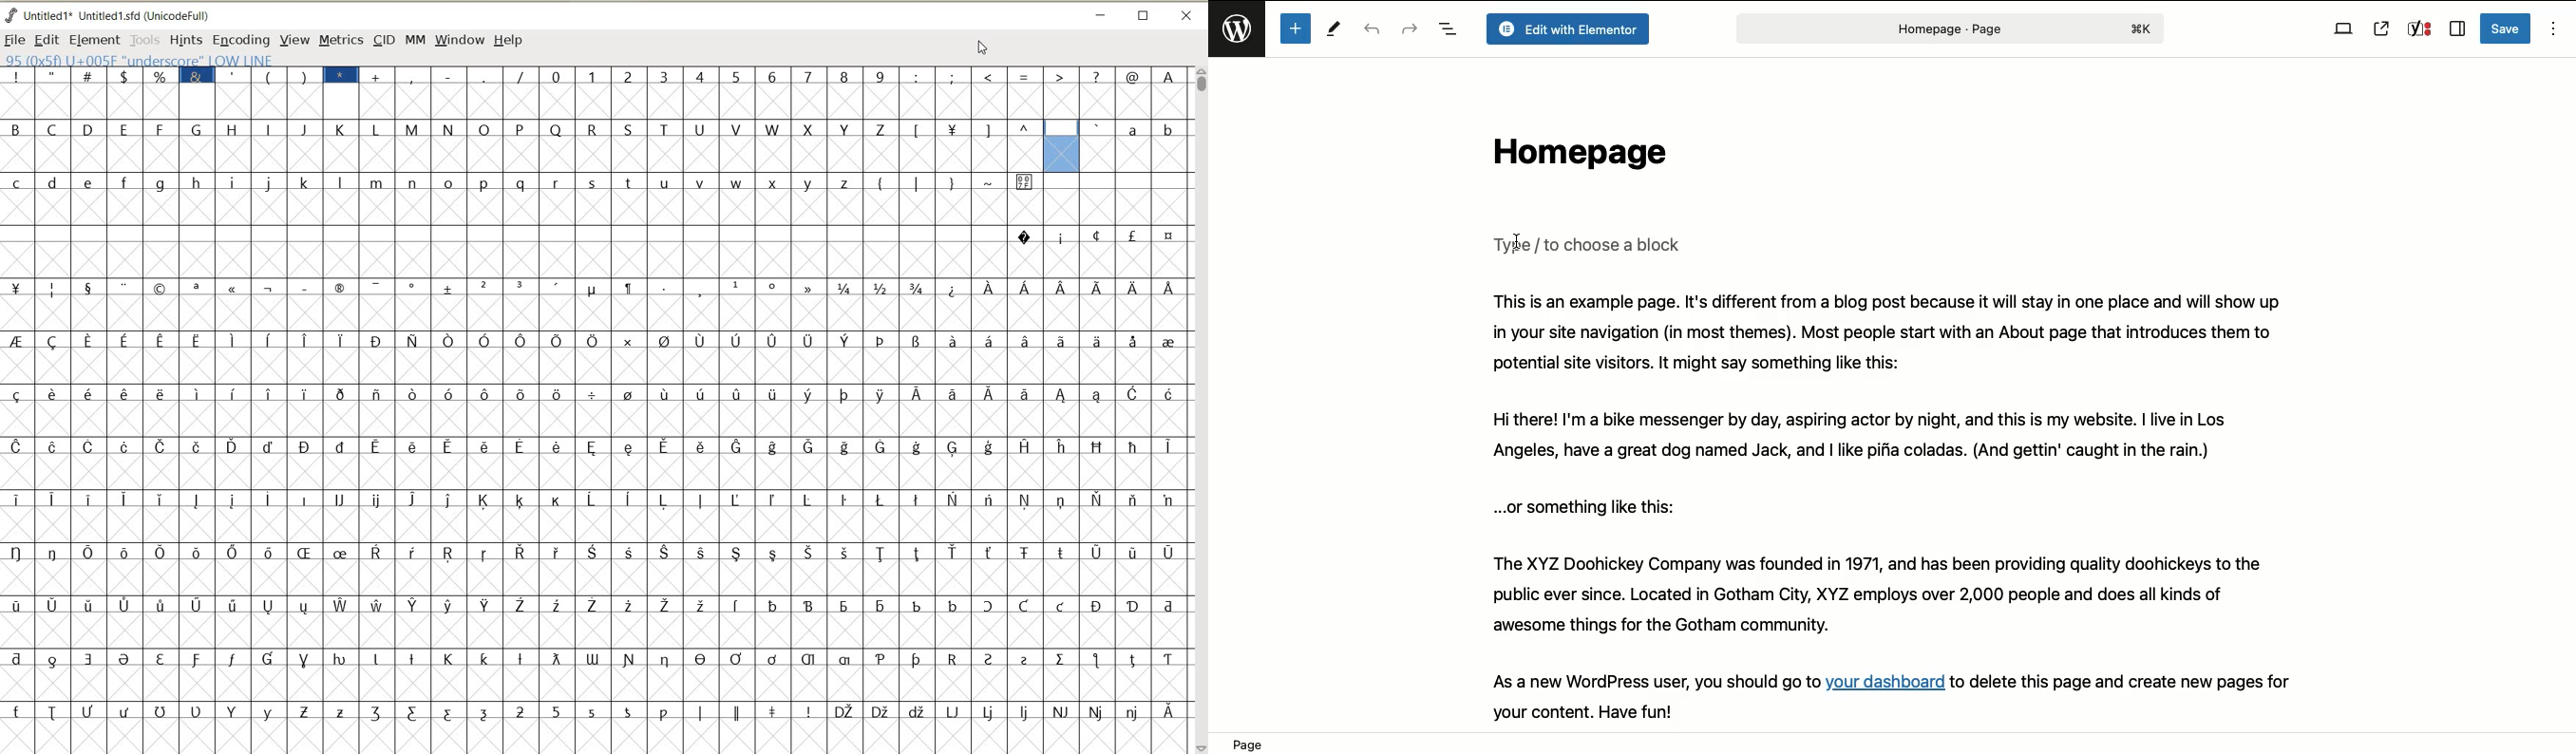 The height and width of the screenshot is (756, 2576). What do you see at coordinates (2381, 28) in the screenshot?
I see `View page` at bounding box center [2381, 28].